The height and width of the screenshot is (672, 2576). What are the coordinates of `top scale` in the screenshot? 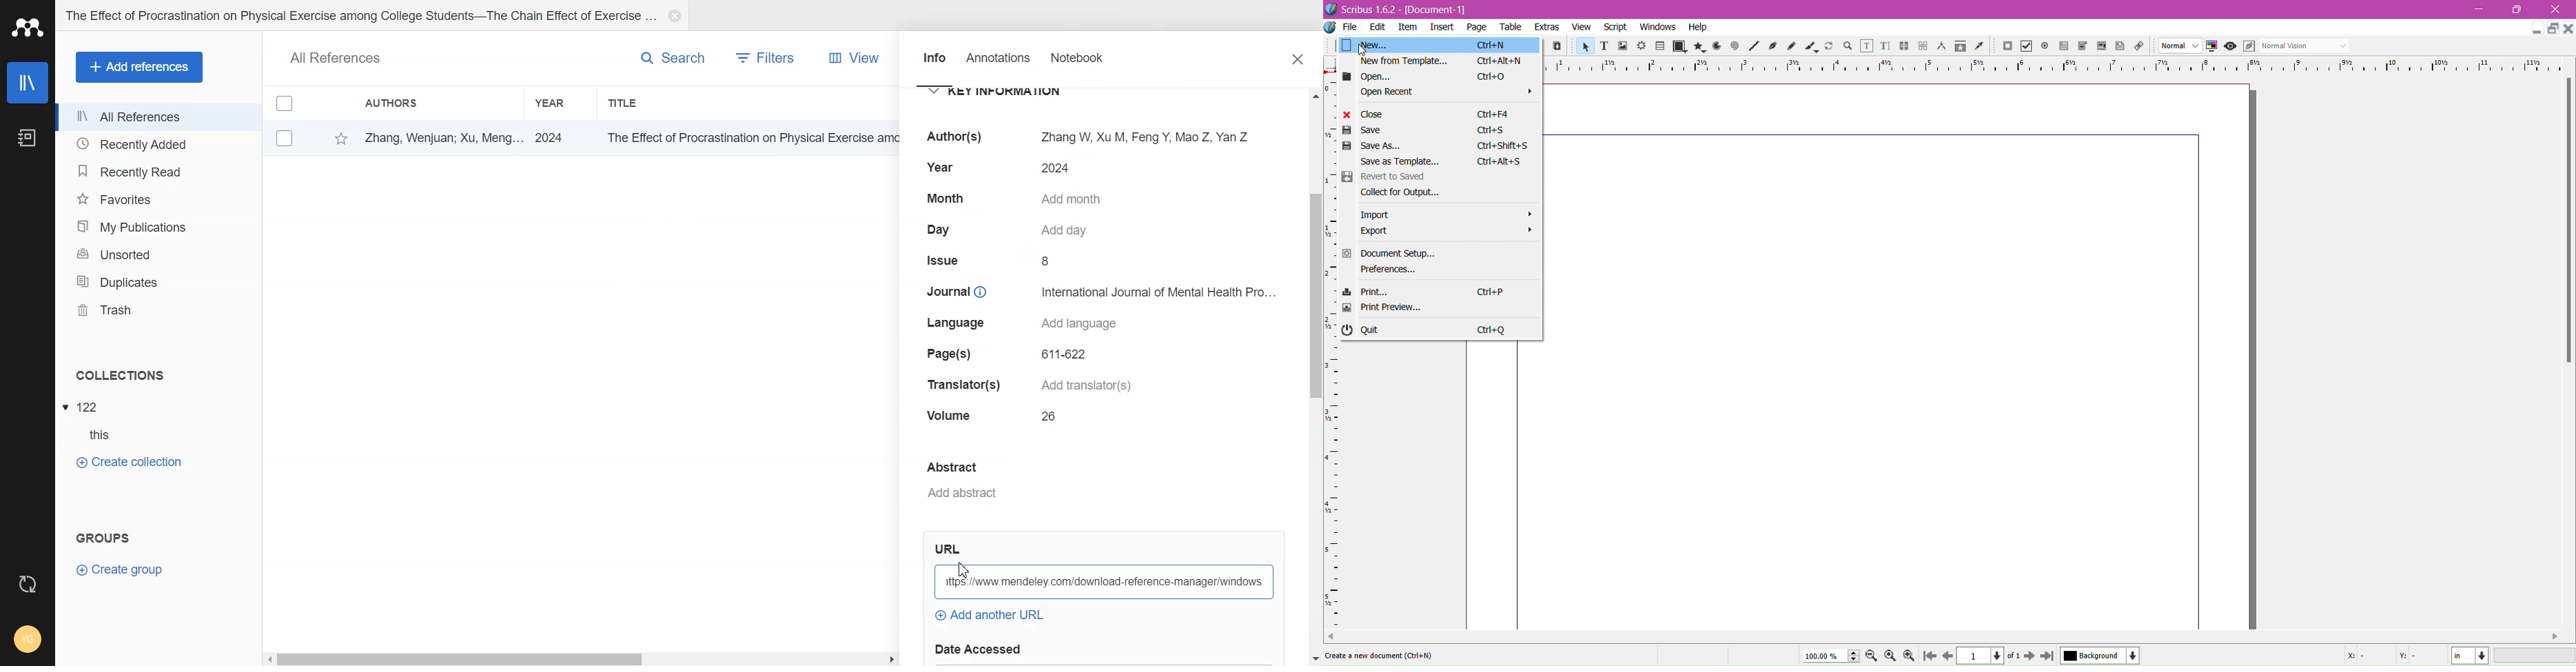 It's located at (2056, 66).